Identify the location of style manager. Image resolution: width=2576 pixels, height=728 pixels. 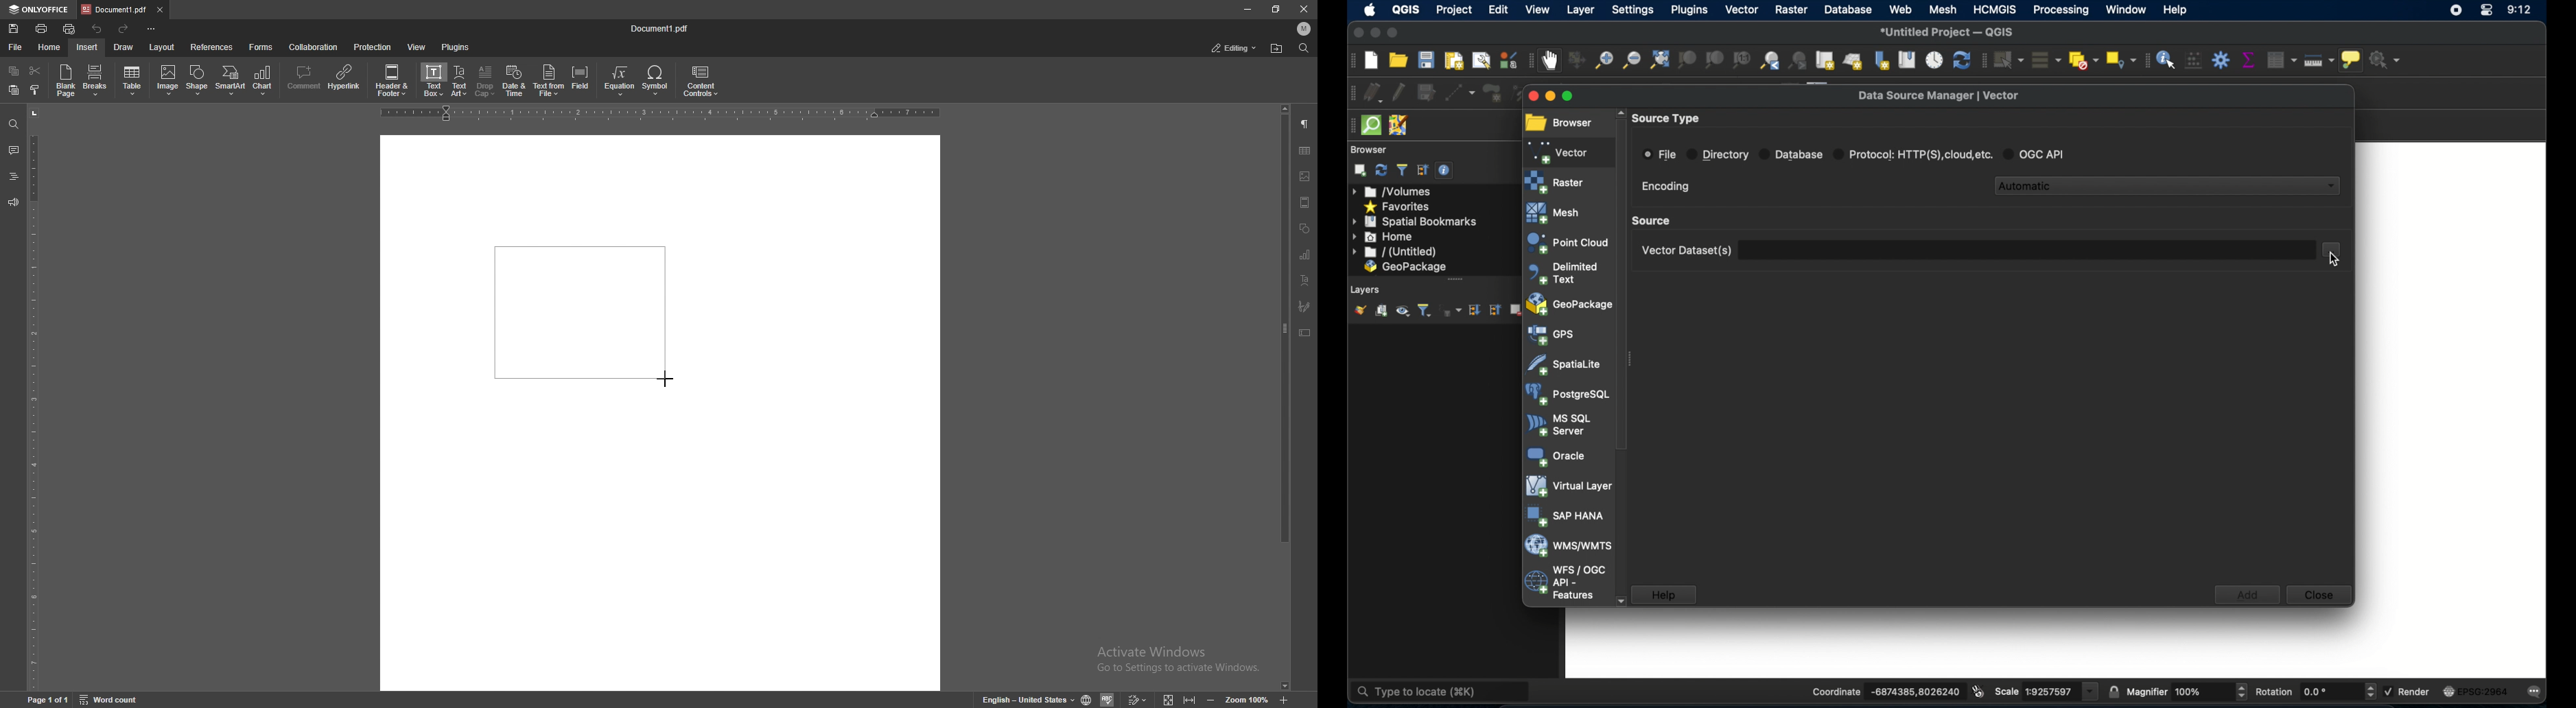
(1508, 59).